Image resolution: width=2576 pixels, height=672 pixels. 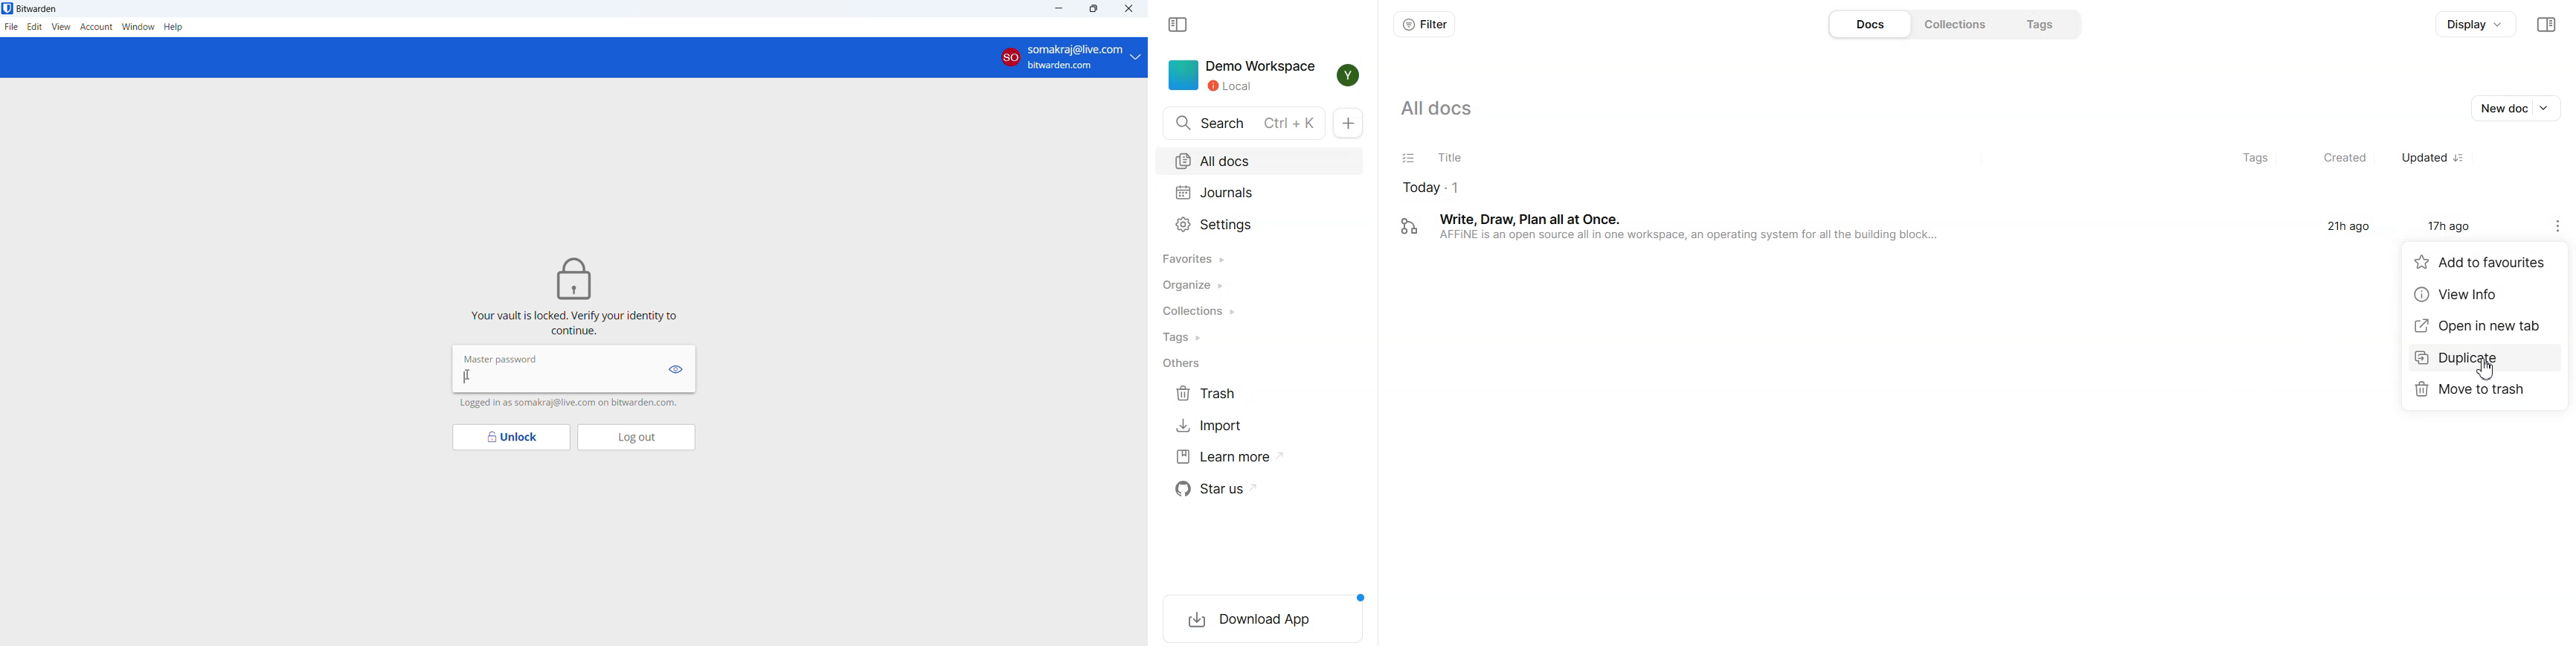 I want to click on Filter, so click(x=1425, y=24).